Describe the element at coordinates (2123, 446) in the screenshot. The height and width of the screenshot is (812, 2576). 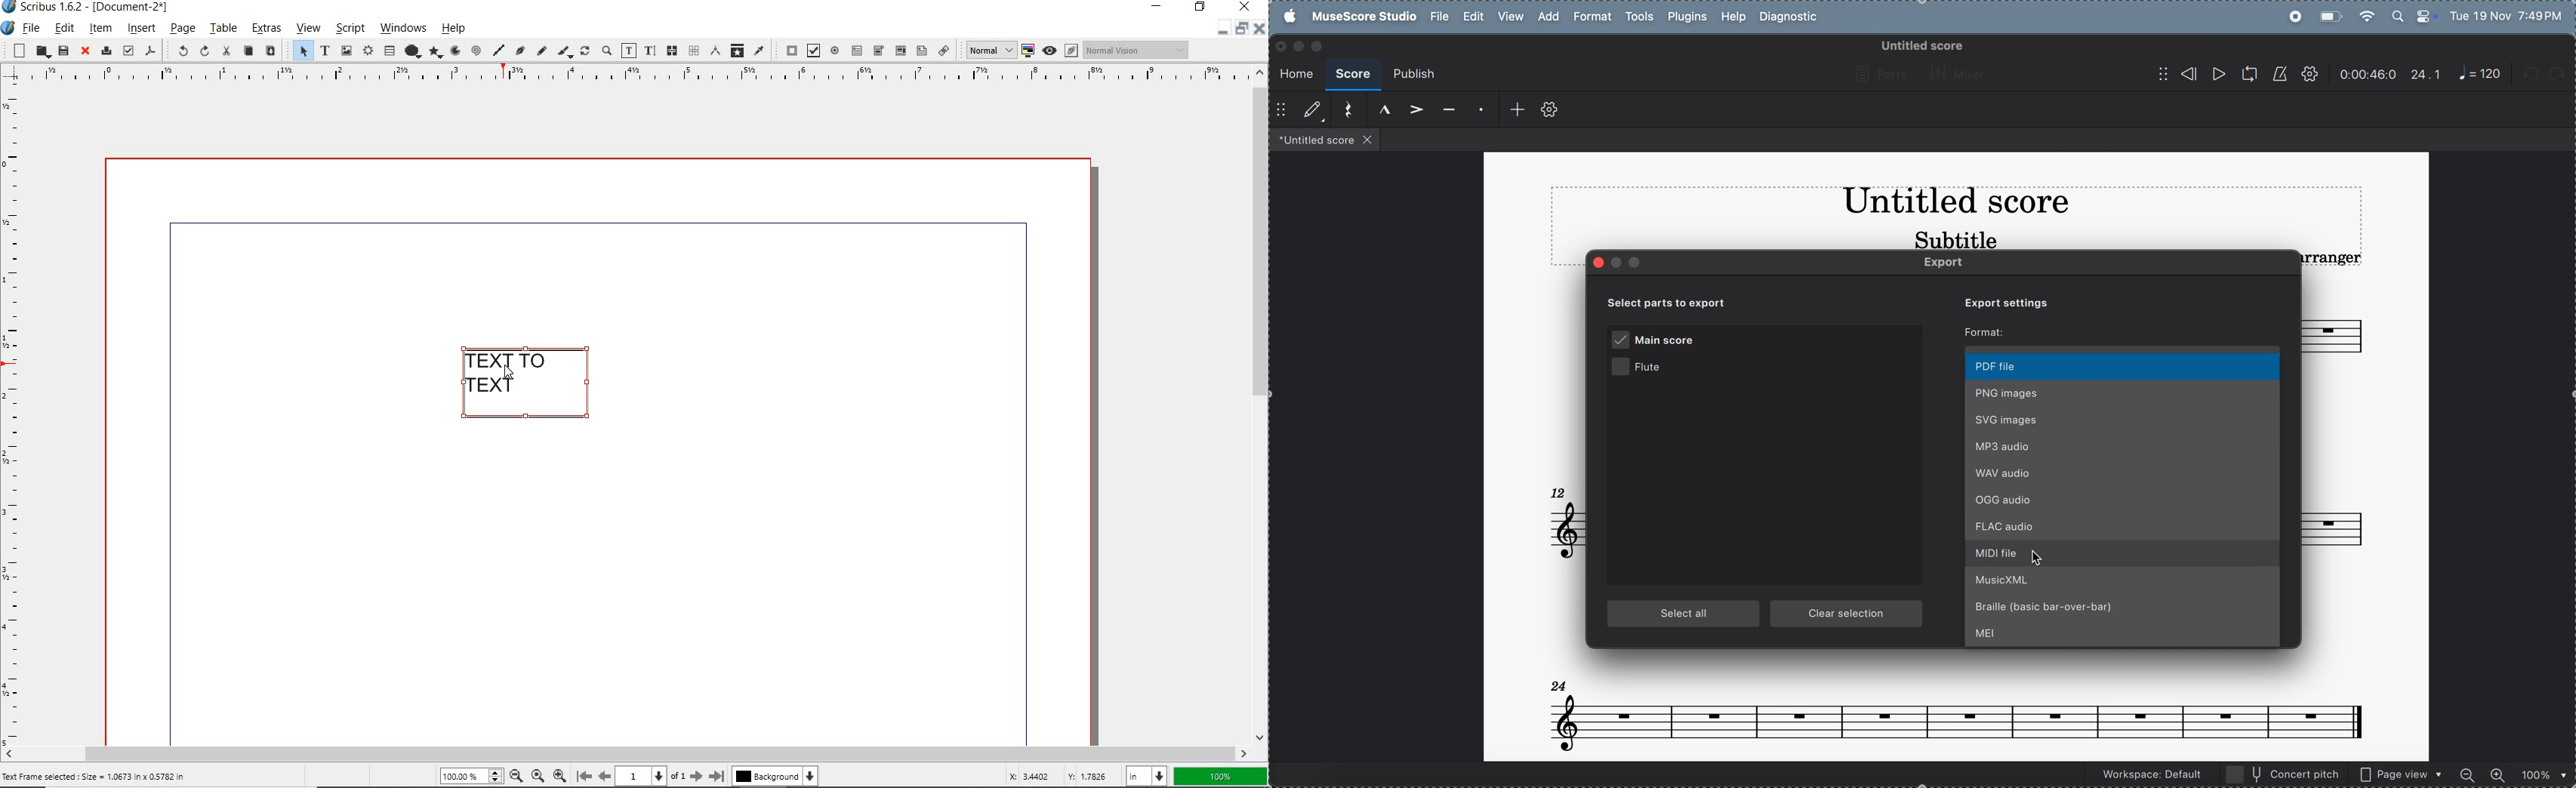
I see `MP3` at that location.